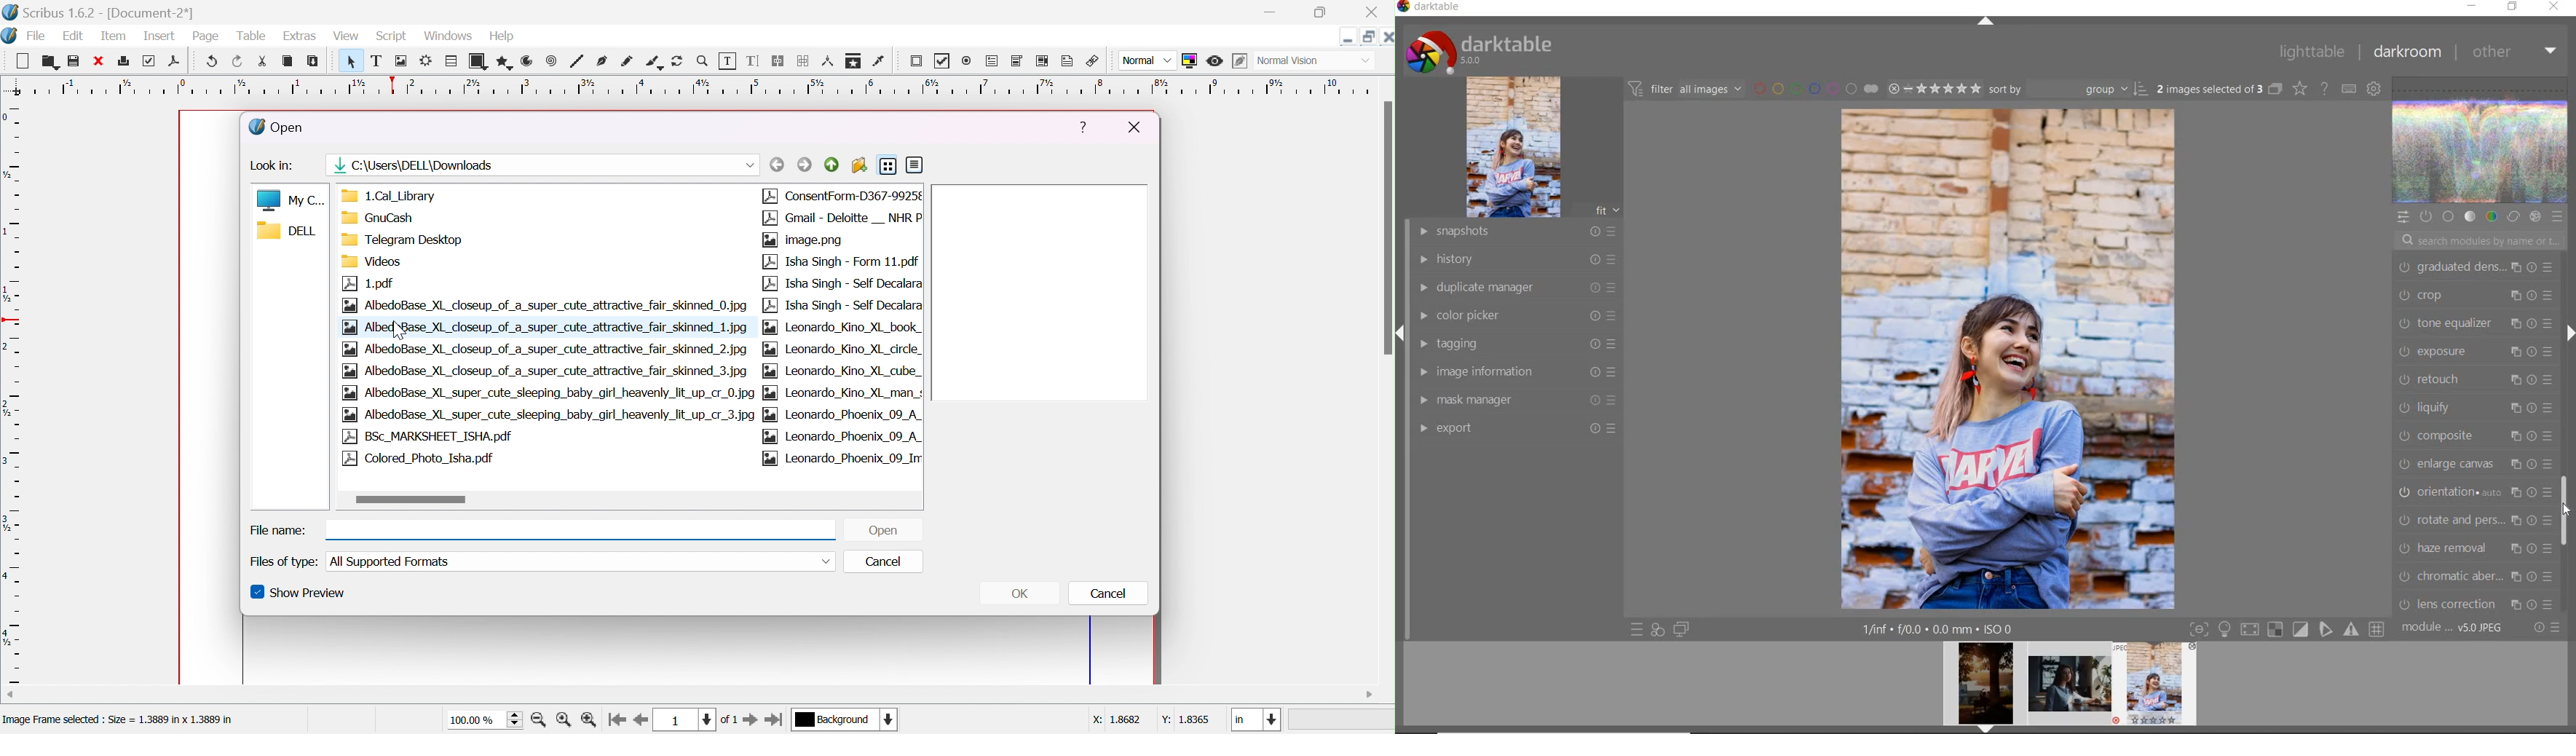  Describe the element at coordinates (1370, 695) in the screenshot. I see `scroll right` at that location.